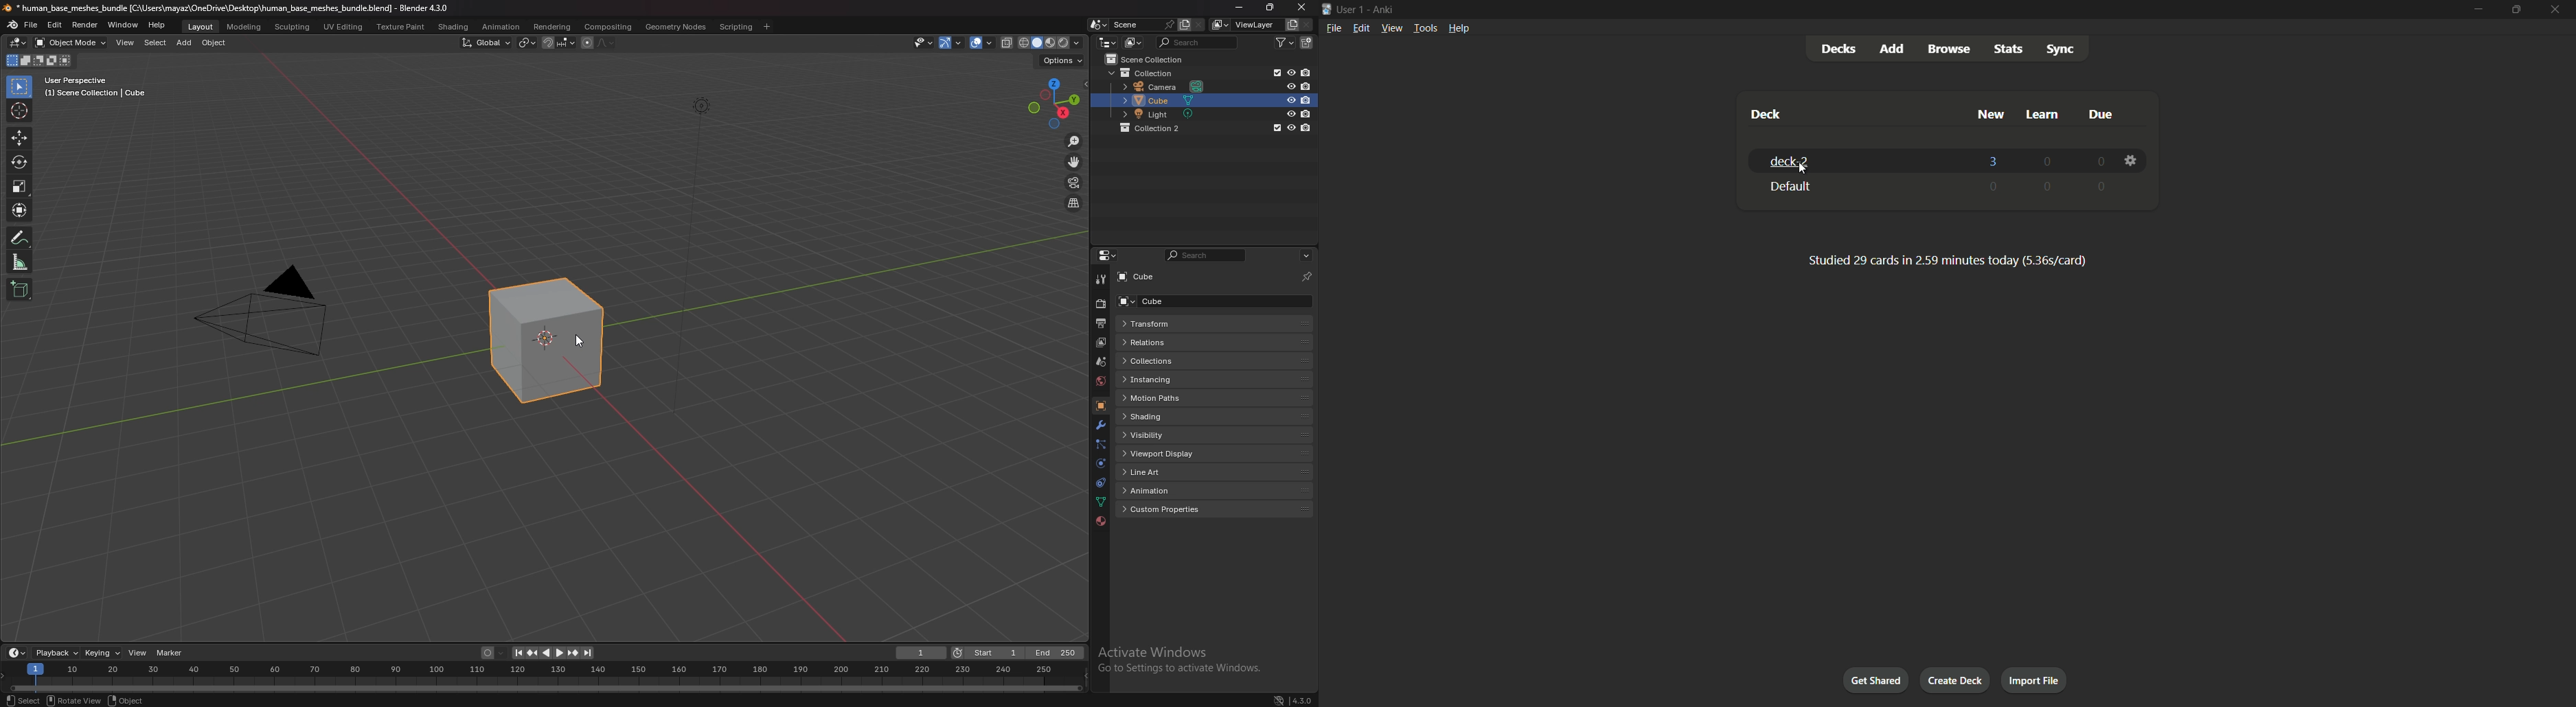 Image resolution: width=2576 pixels, height=728 pixels. Describe the element at coordinates (104, 653) in the screenshot. I see `keying` at that location.